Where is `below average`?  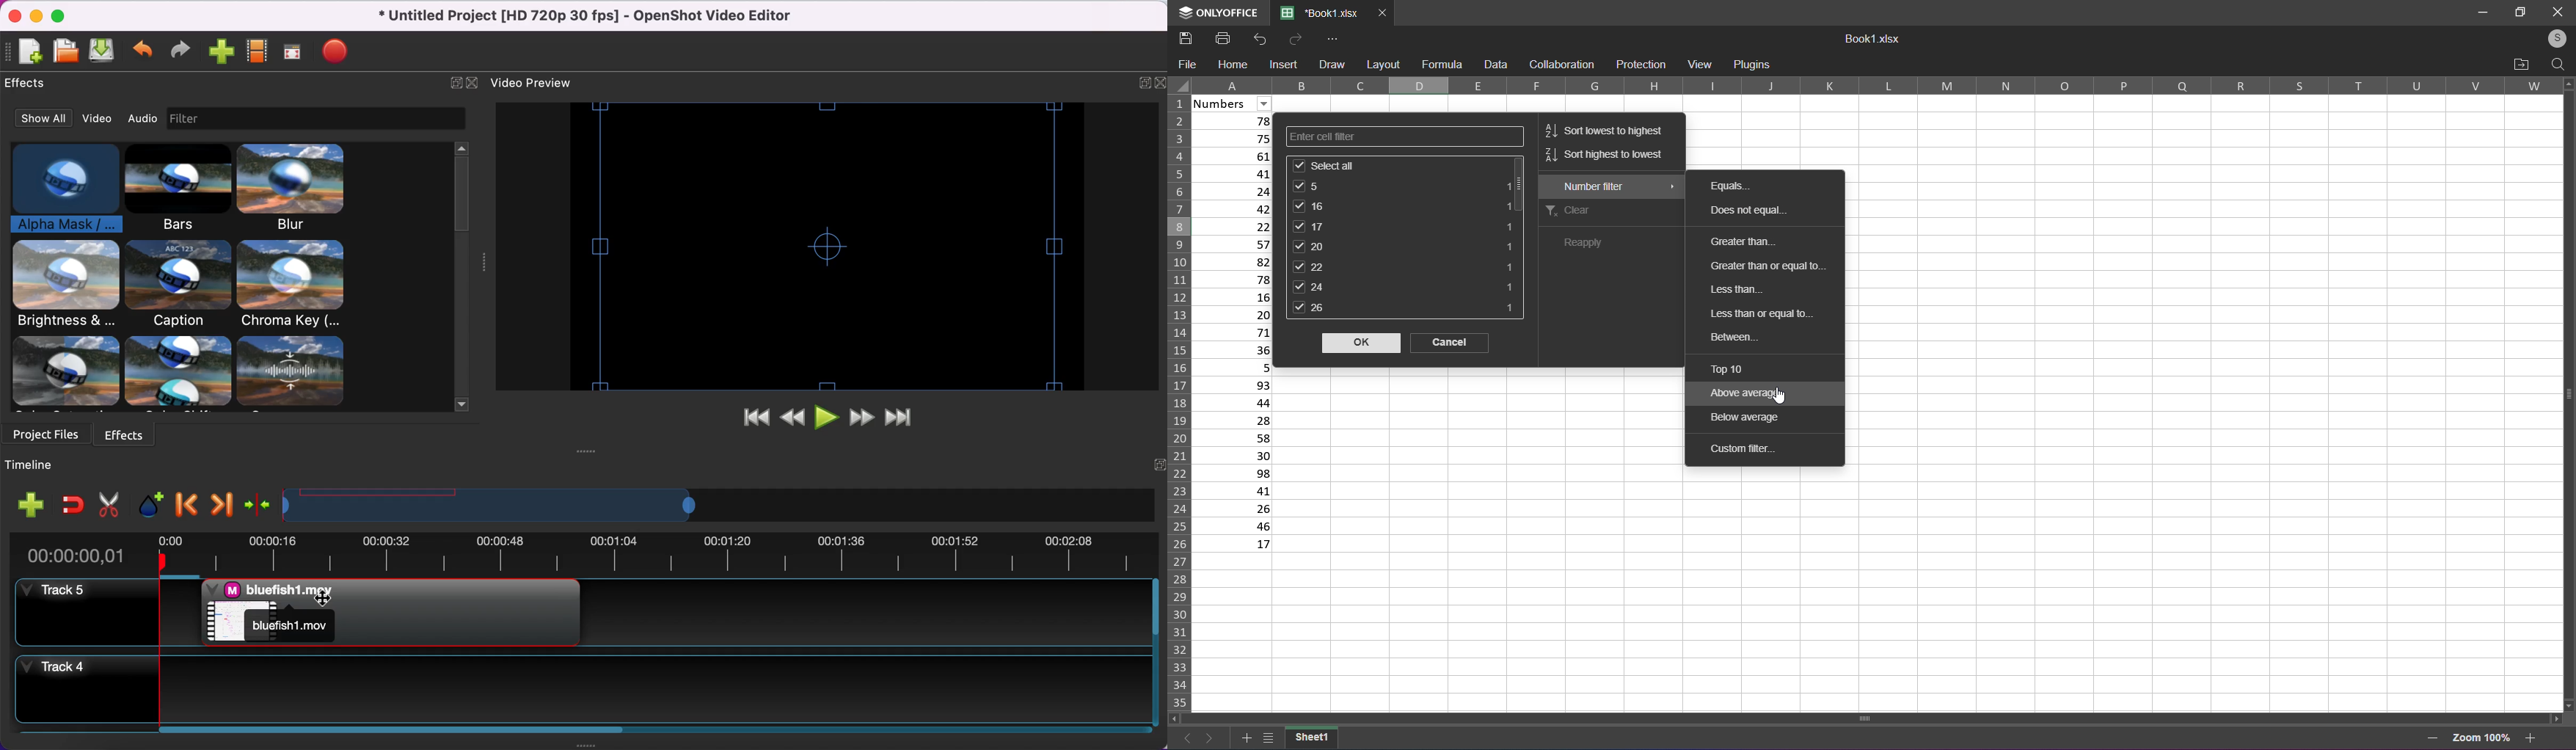 below average is located at coordinates (1765, 420).